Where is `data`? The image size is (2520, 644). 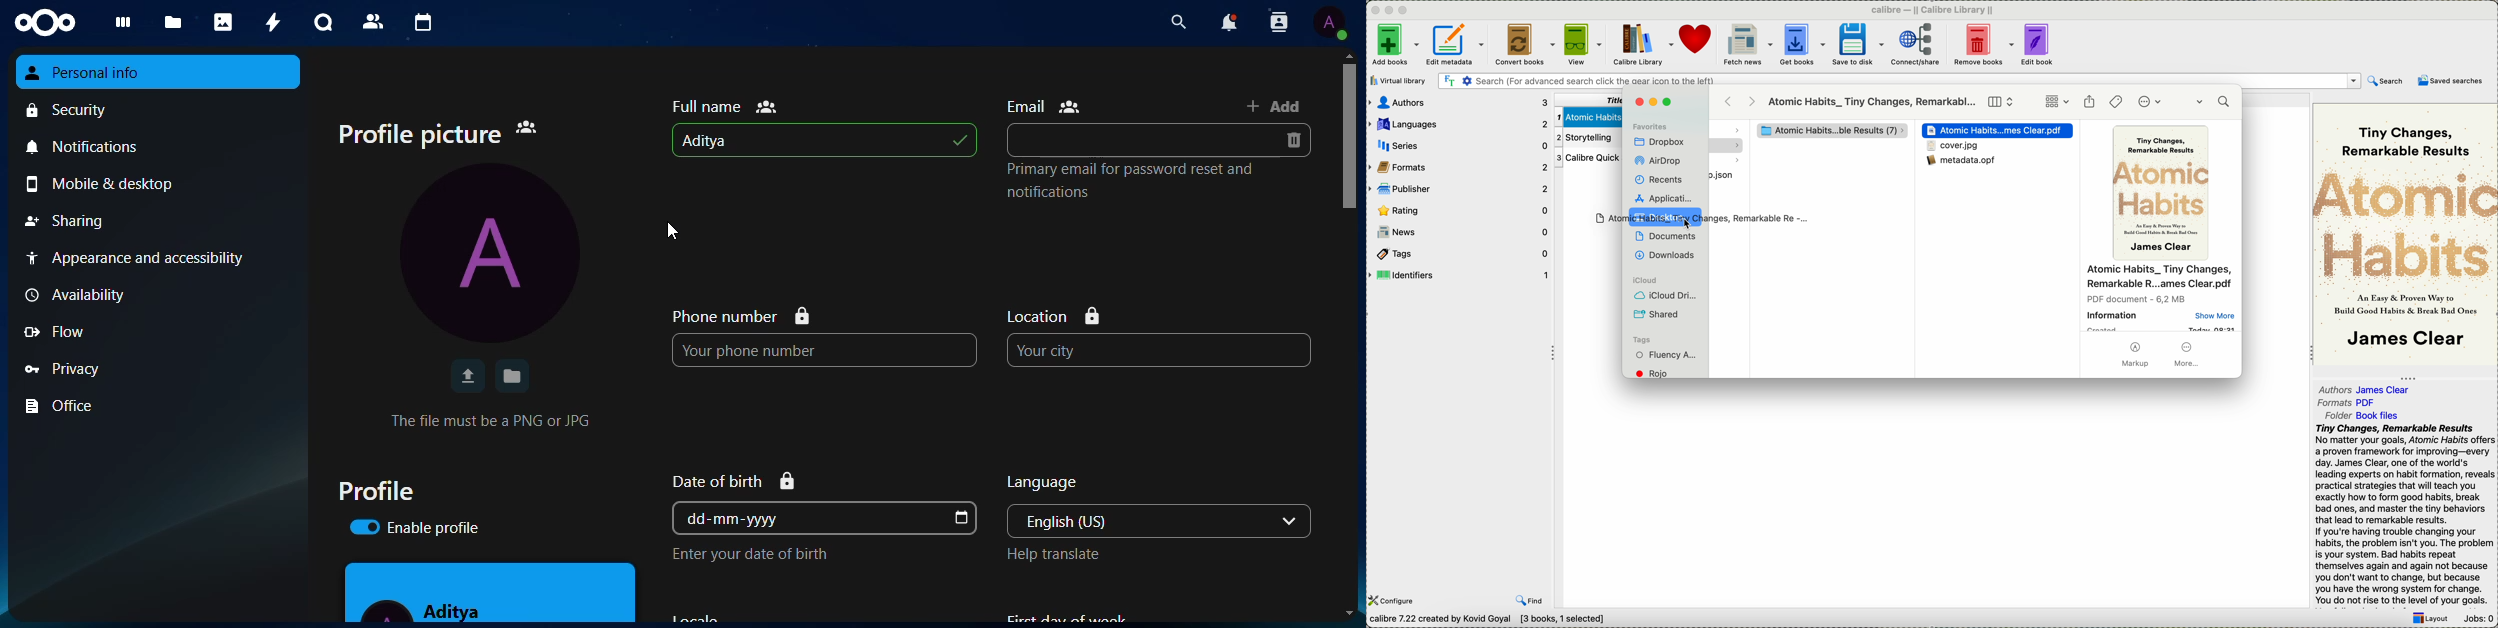 data is located at coordinates (1491, 620).